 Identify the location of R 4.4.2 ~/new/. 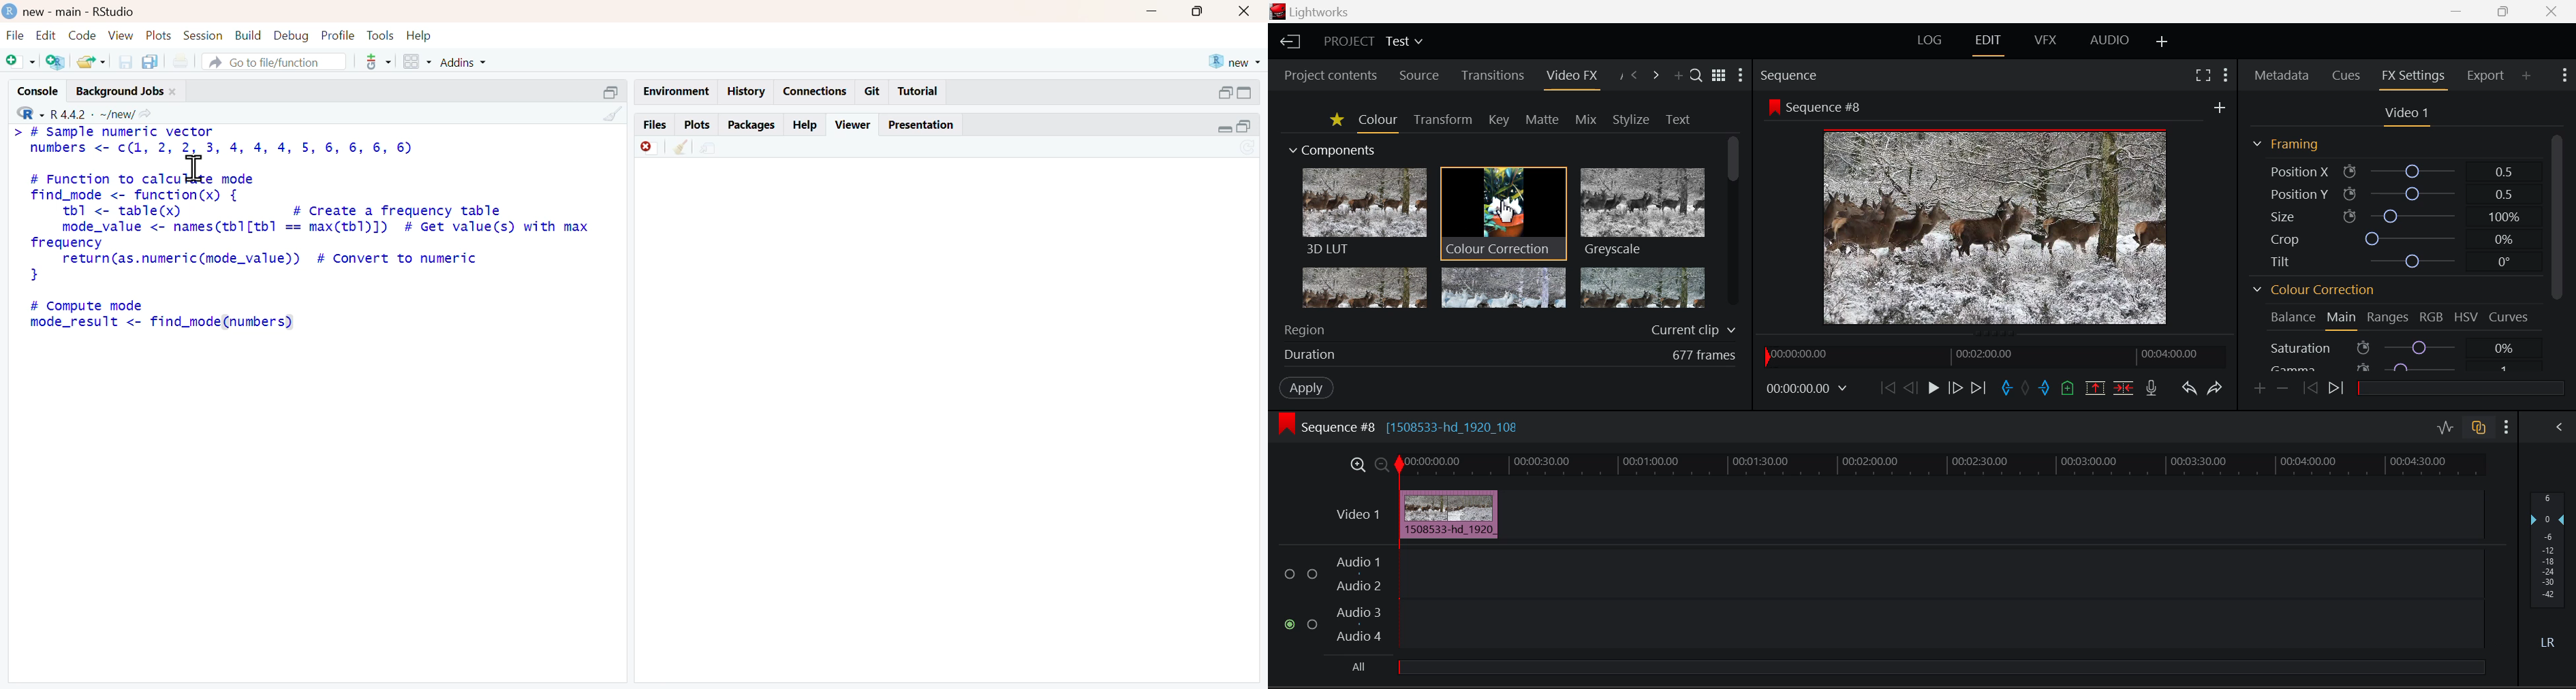
(92, 115).